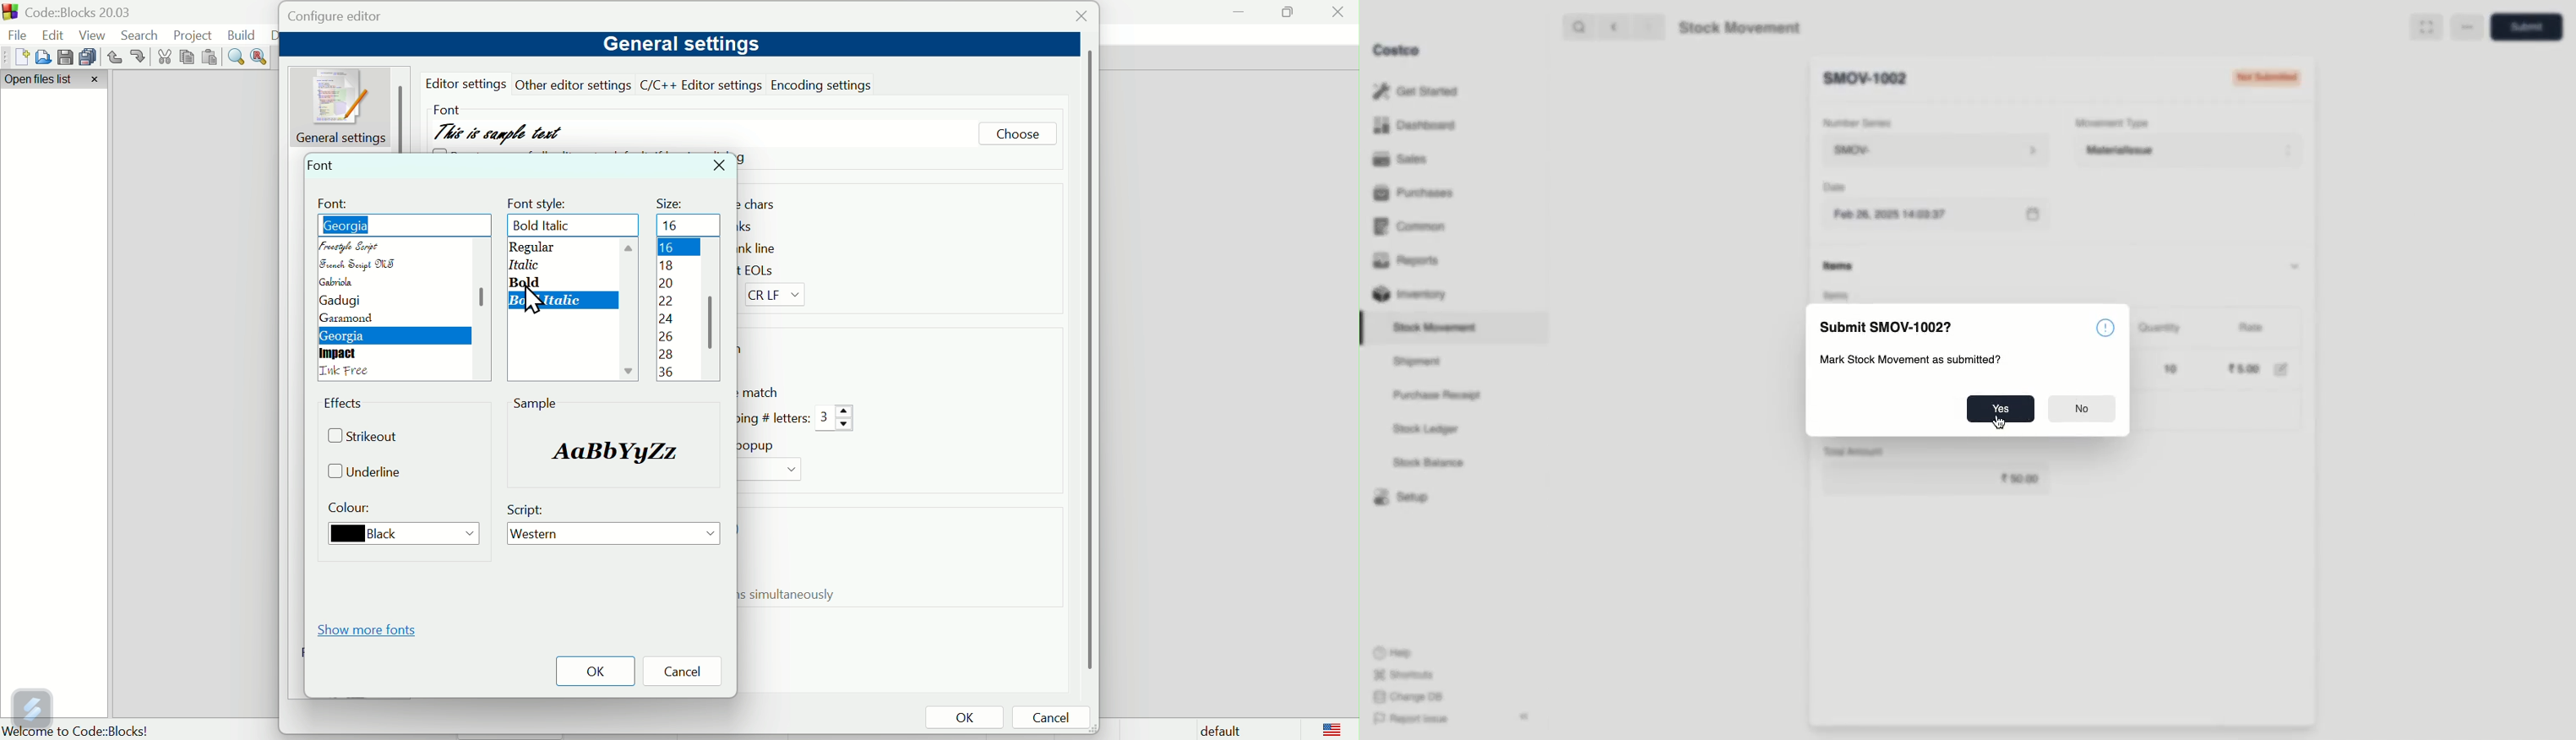 This screenshot has height=756, width=2576. What do you see at coordinates (139, 56) in the screenshot?
I see `redo` at bounding box center [139, 56].